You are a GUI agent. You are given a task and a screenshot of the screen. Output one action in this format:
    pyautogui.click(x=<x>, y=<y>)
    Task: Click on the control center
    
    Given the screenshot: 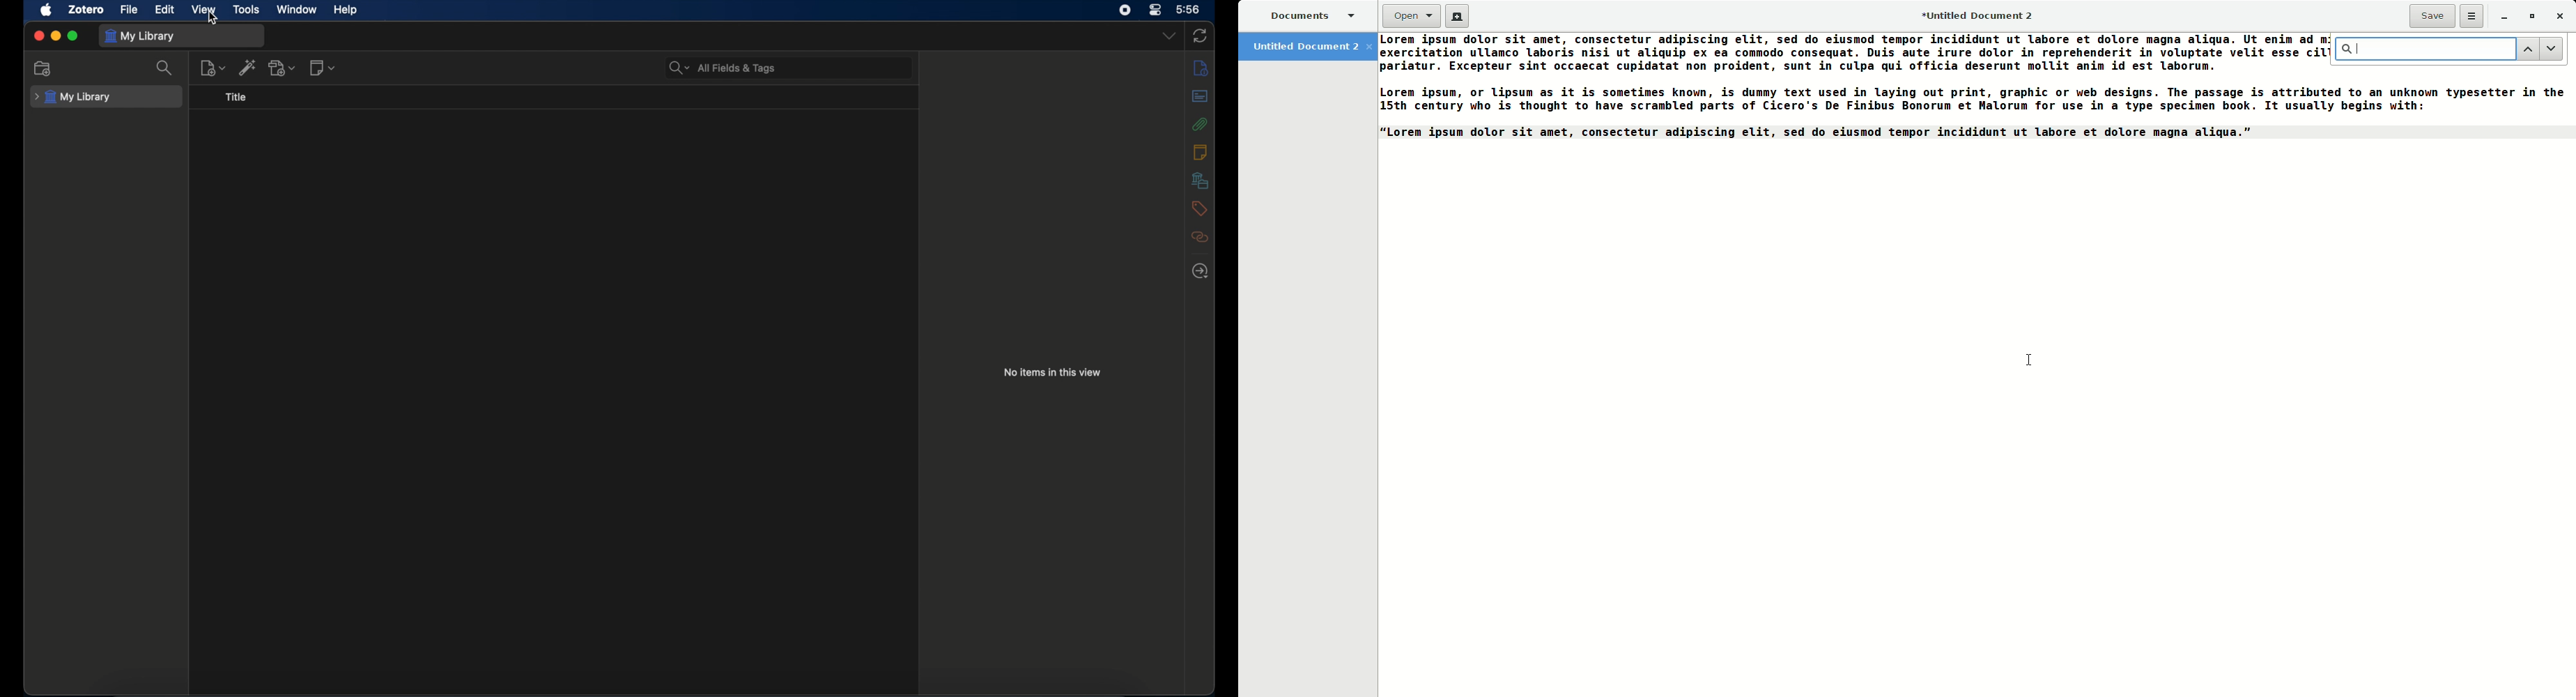 What is the action you would take?
    pyautogui.click(x=1155, y=10)
    